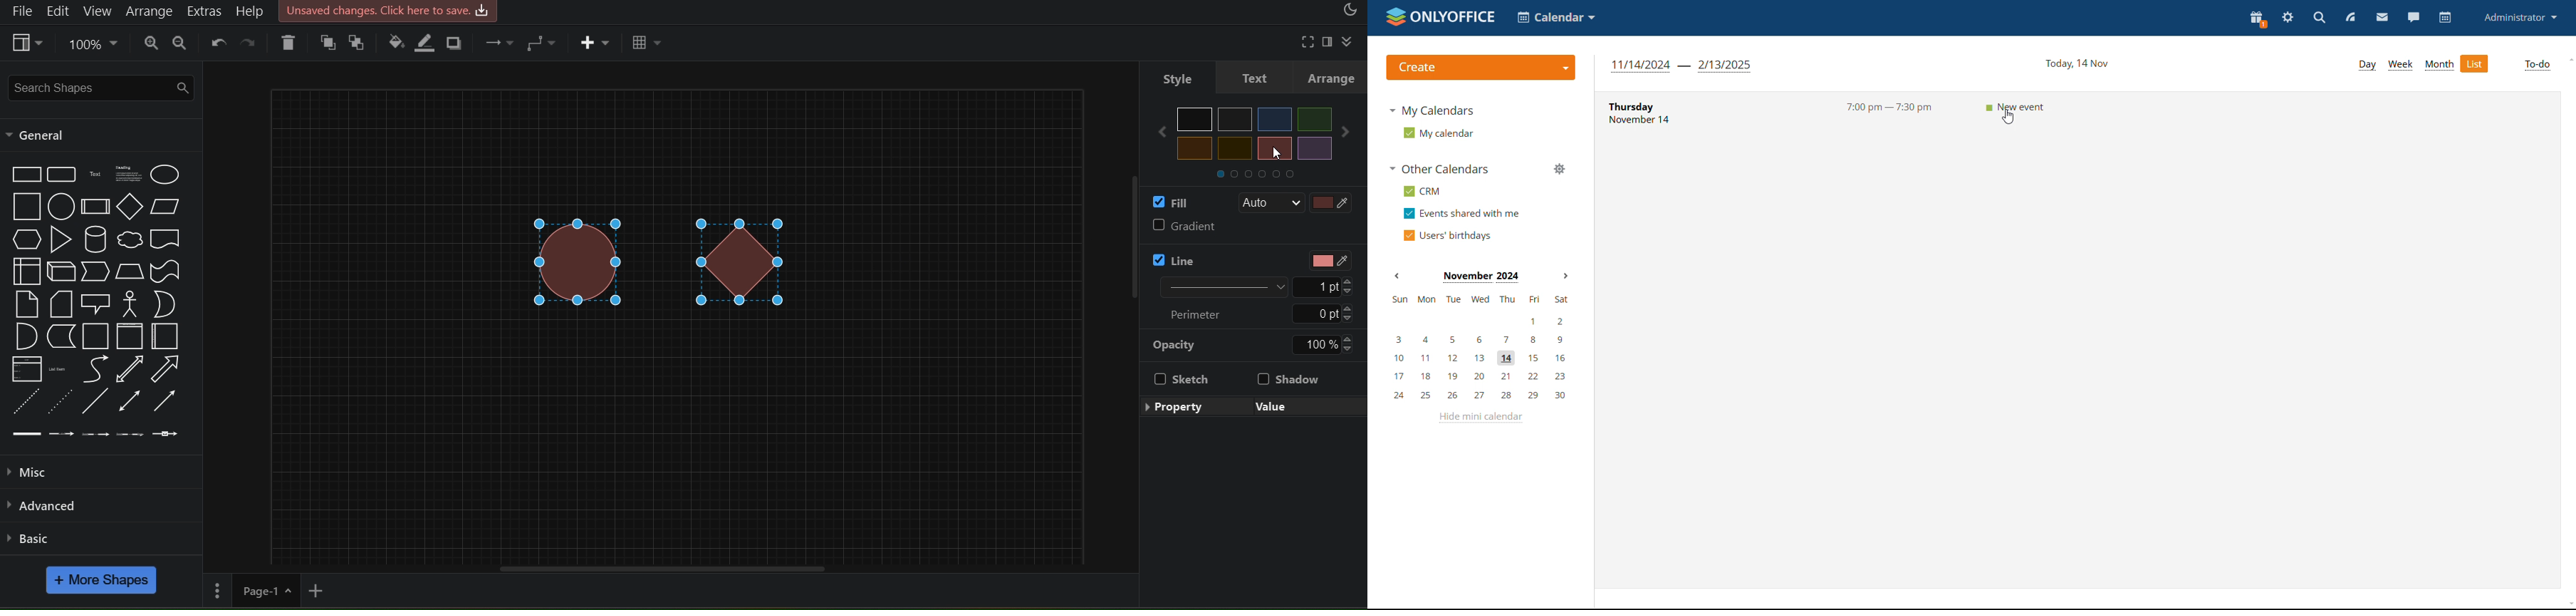 The height and width of the screenshot is (616, 2576). I want to click on diamond, so click(746, 261).